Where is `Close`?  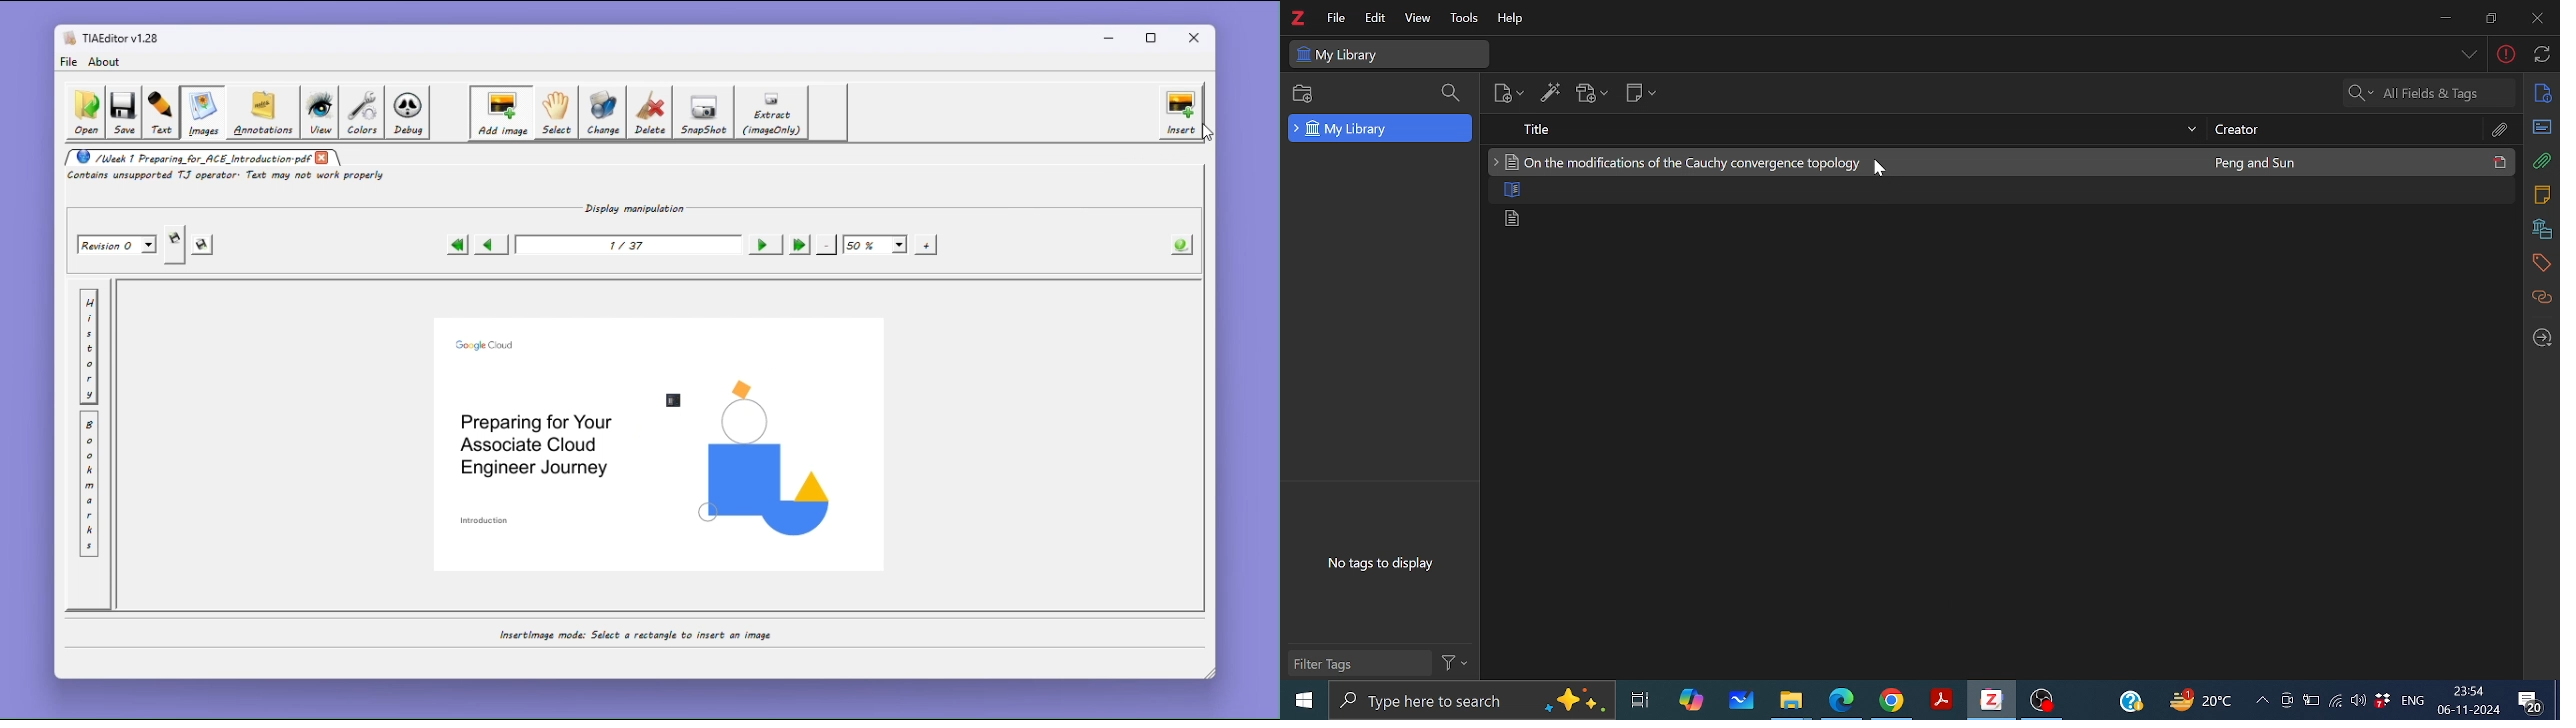 Close is located at coordinates (2535, 20).